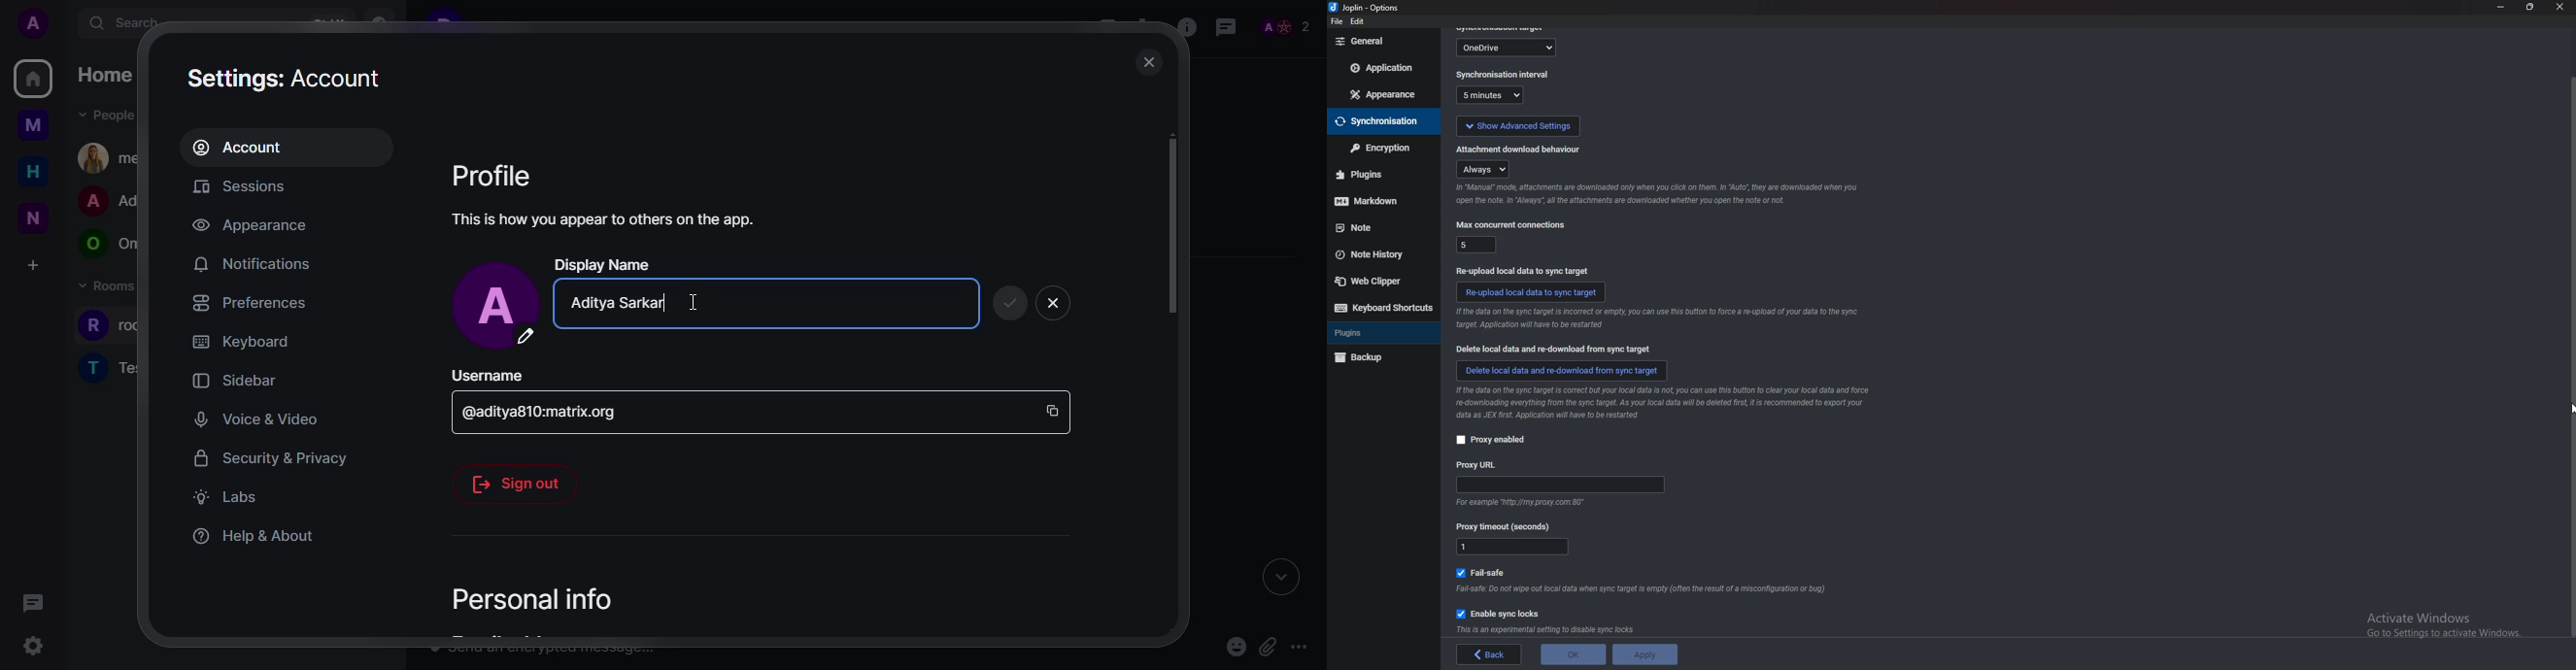 The height and width of the screenshot is (672, 2576). Describe the element at coordinates (497, 306) in the screenshot. I see `profile pic` at that location.